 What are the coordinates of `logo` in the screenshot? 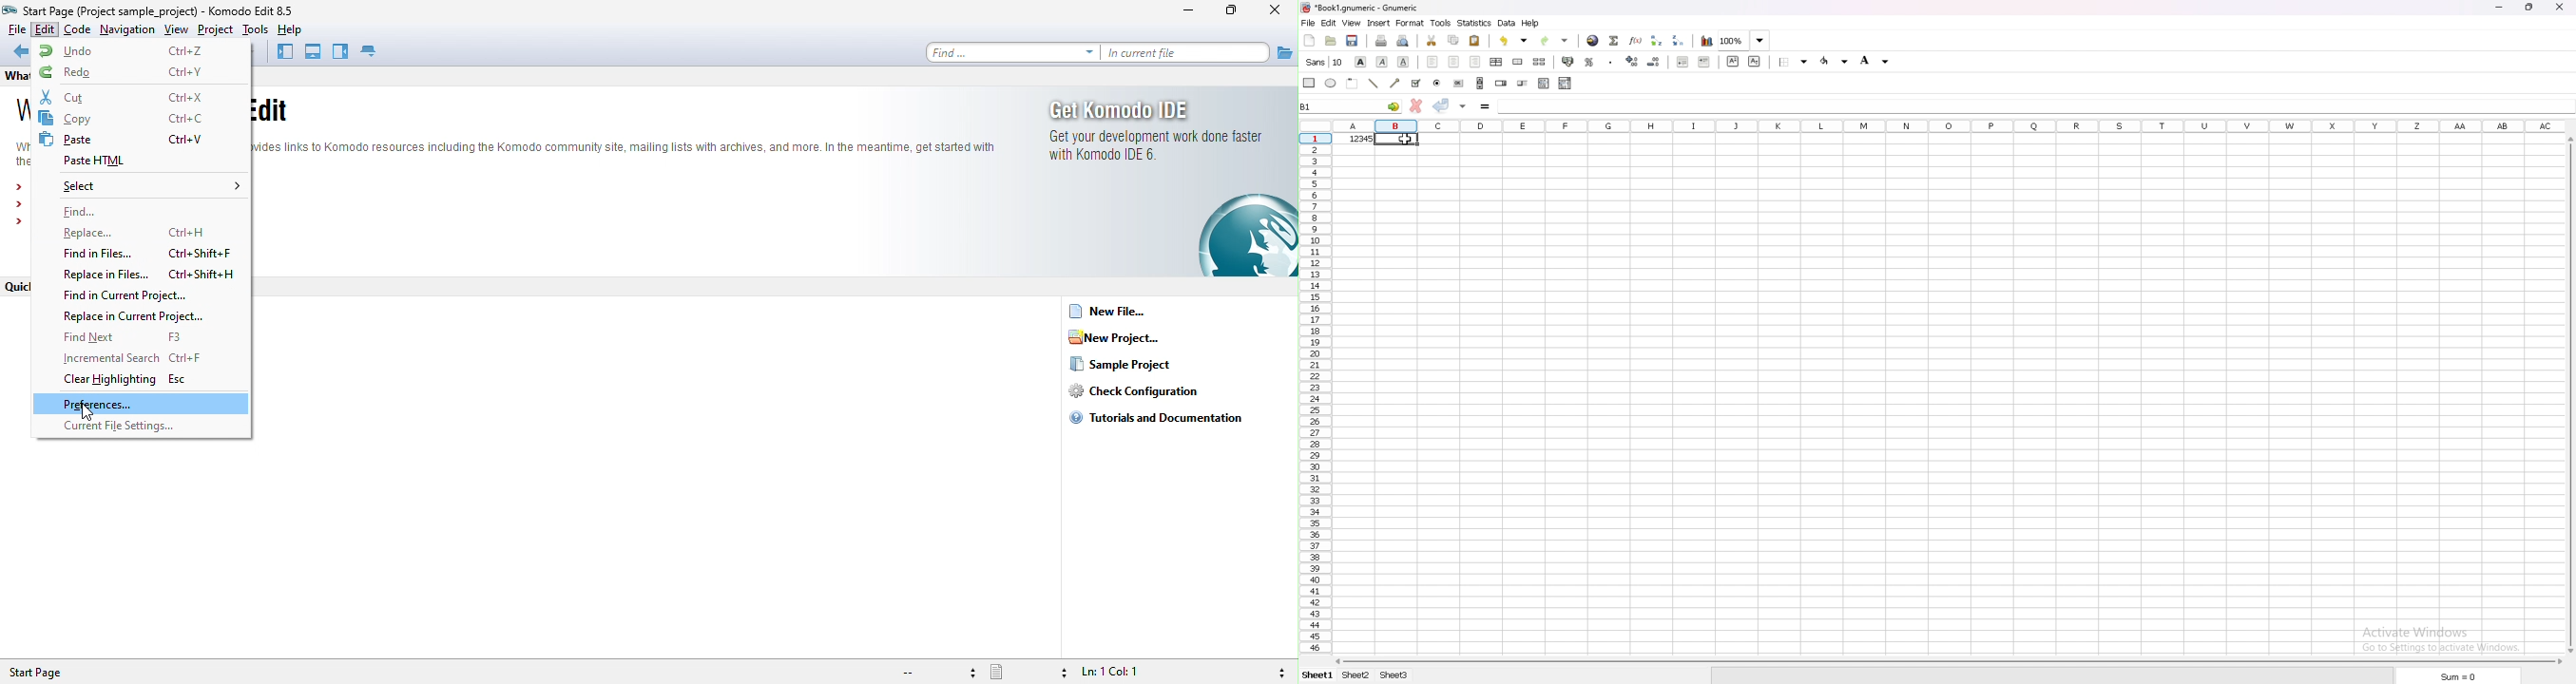 It's located at (1246, 238).